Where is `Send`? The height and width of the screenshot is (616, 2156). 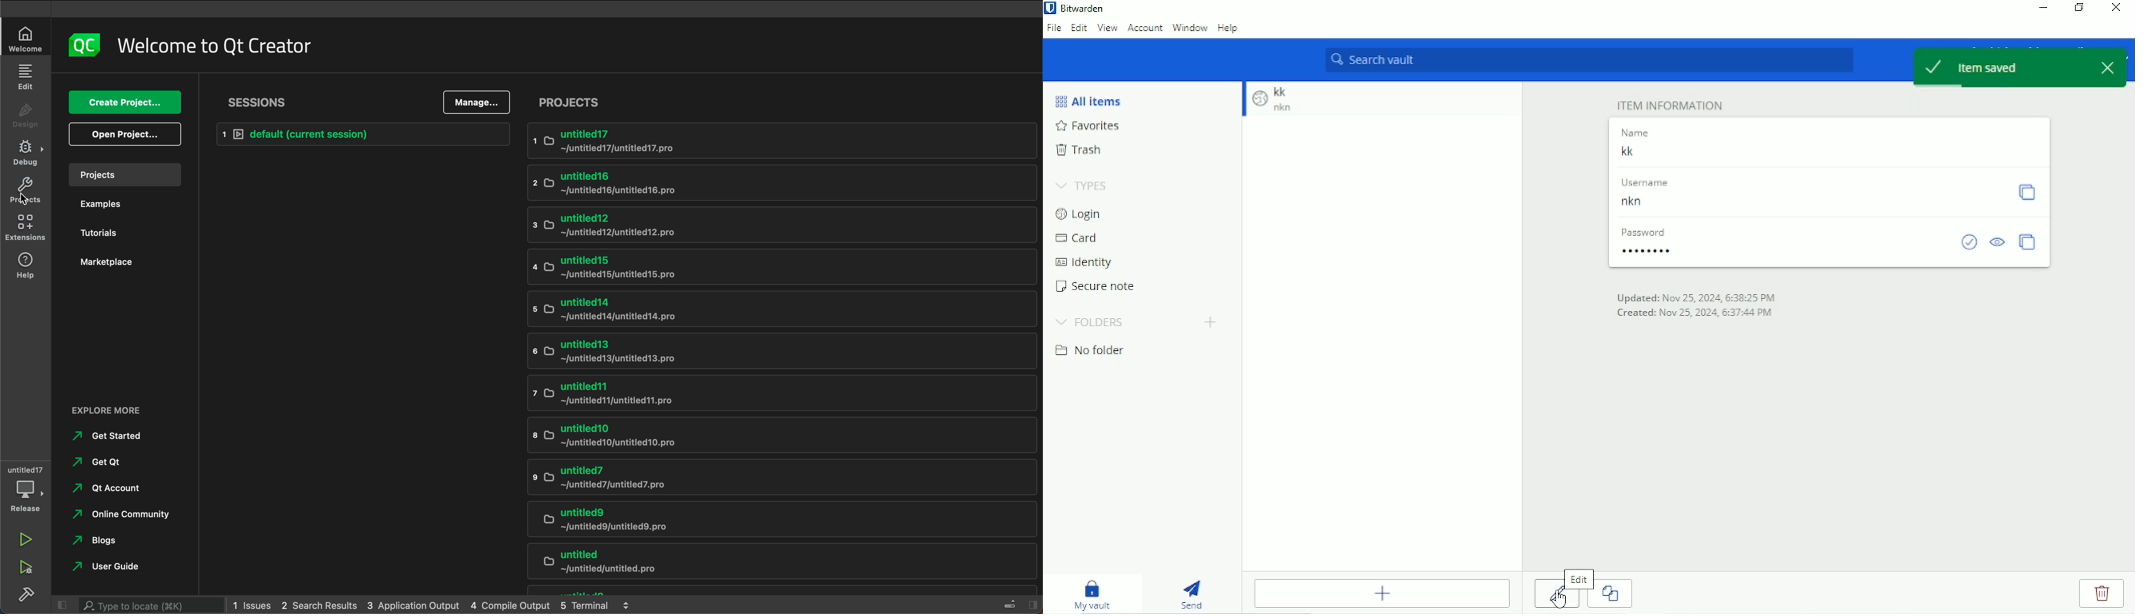 Send is located at coordinates (1191, 595).